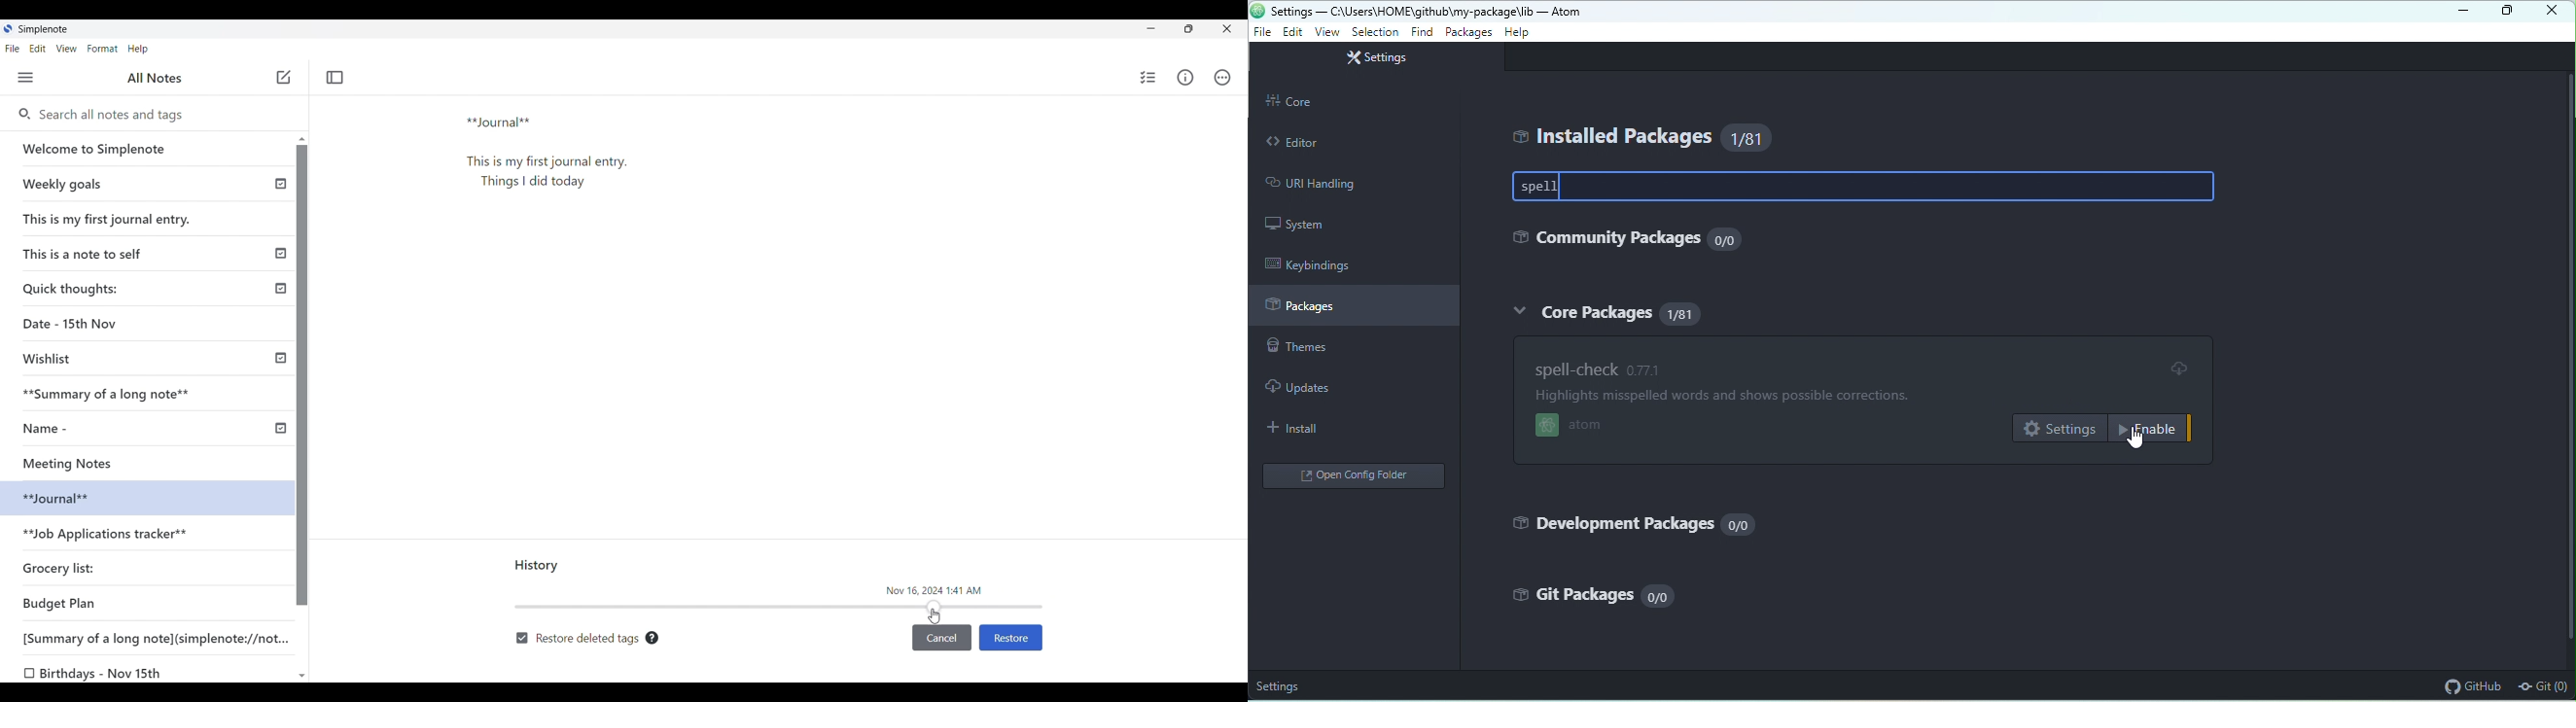 The height and width of the screenshot is (728, 2576). I want to click on This is a note to self, so click(87, 253).